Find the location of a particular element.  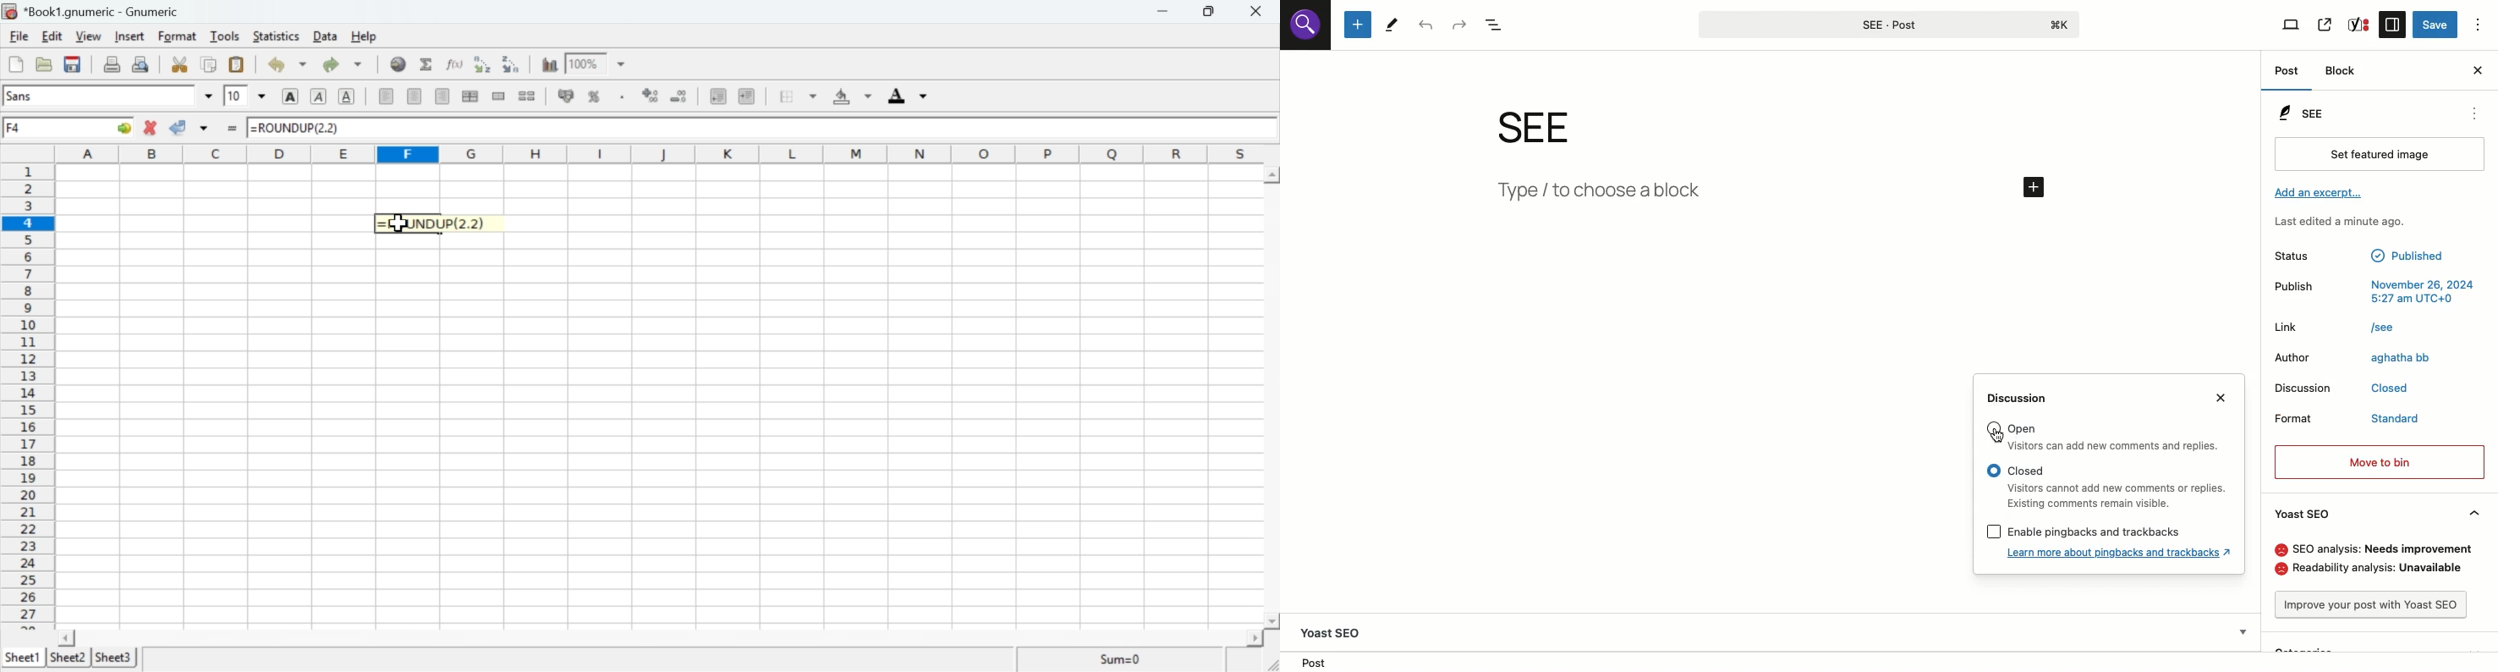

Add an excerpt is located at coordinates (2322, 193).